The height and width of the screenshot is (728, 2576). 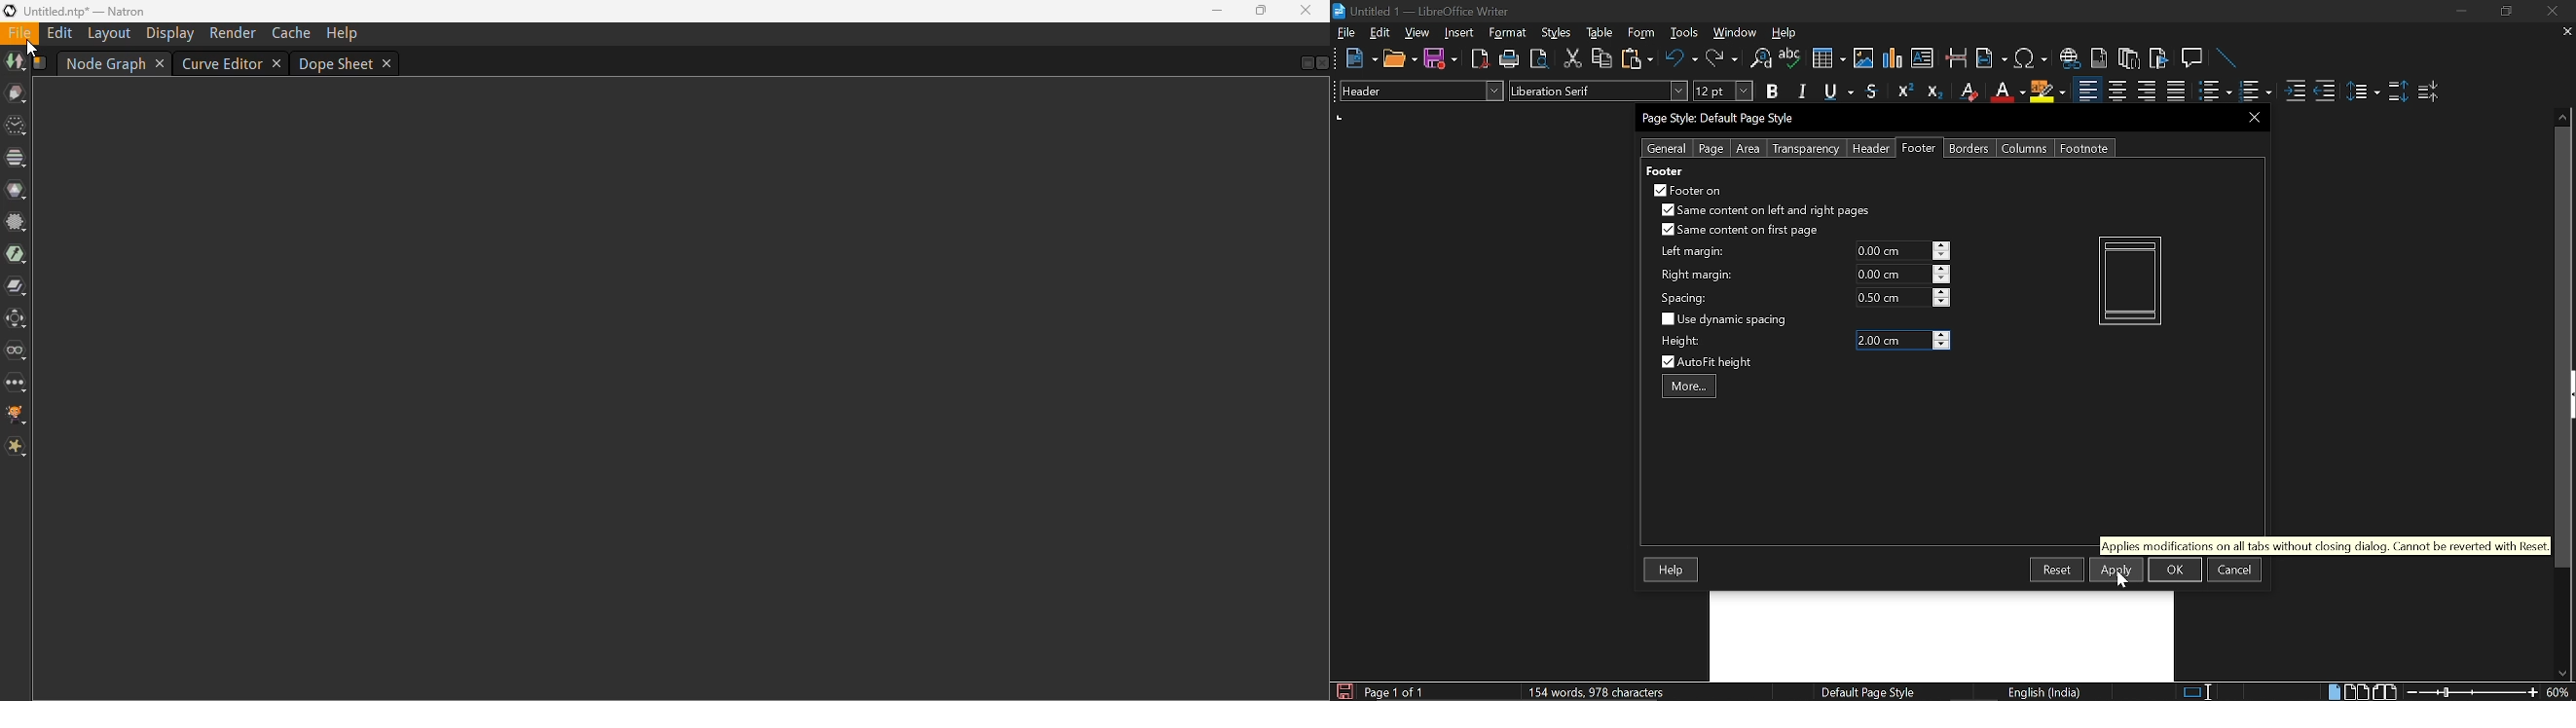 What do you see at coordinates (337, 64) in the screenshot?
I see `dope sheet` at bounding box center [337, 64].